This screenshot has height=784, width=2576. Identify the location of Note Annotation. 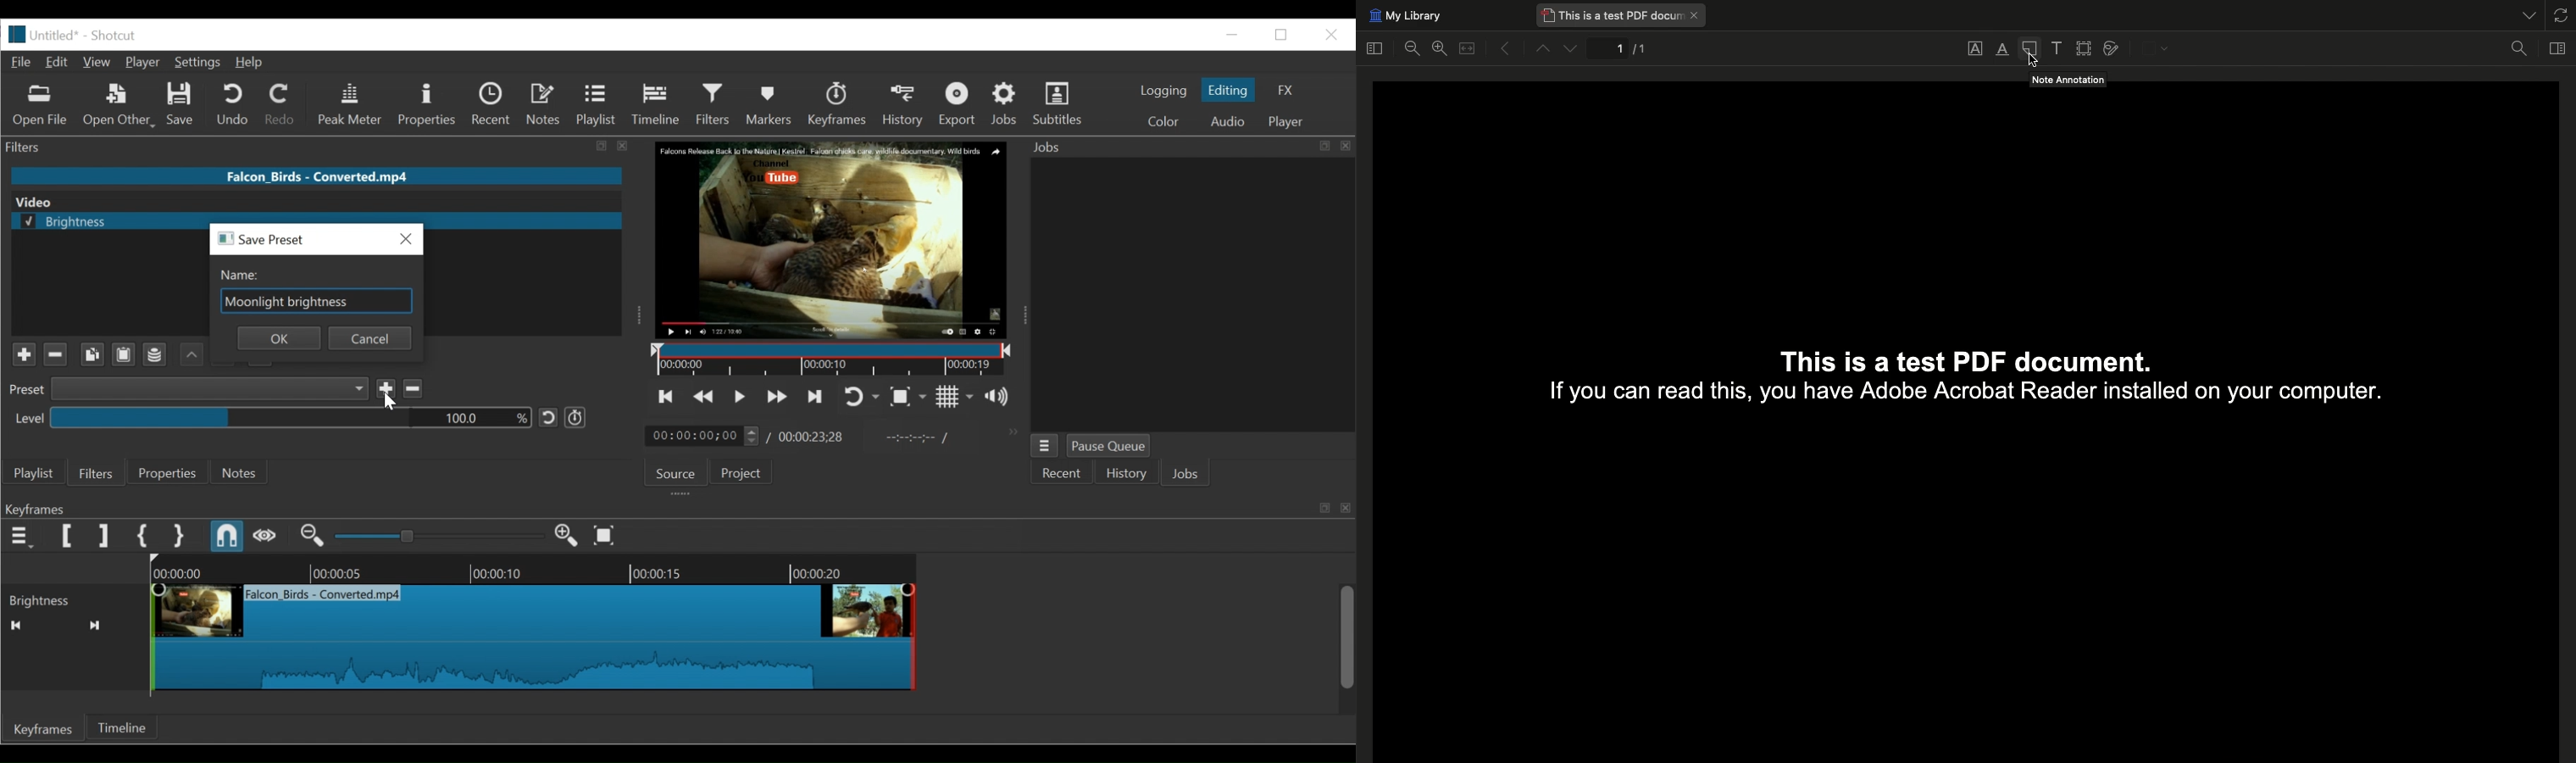
(2066, 84).